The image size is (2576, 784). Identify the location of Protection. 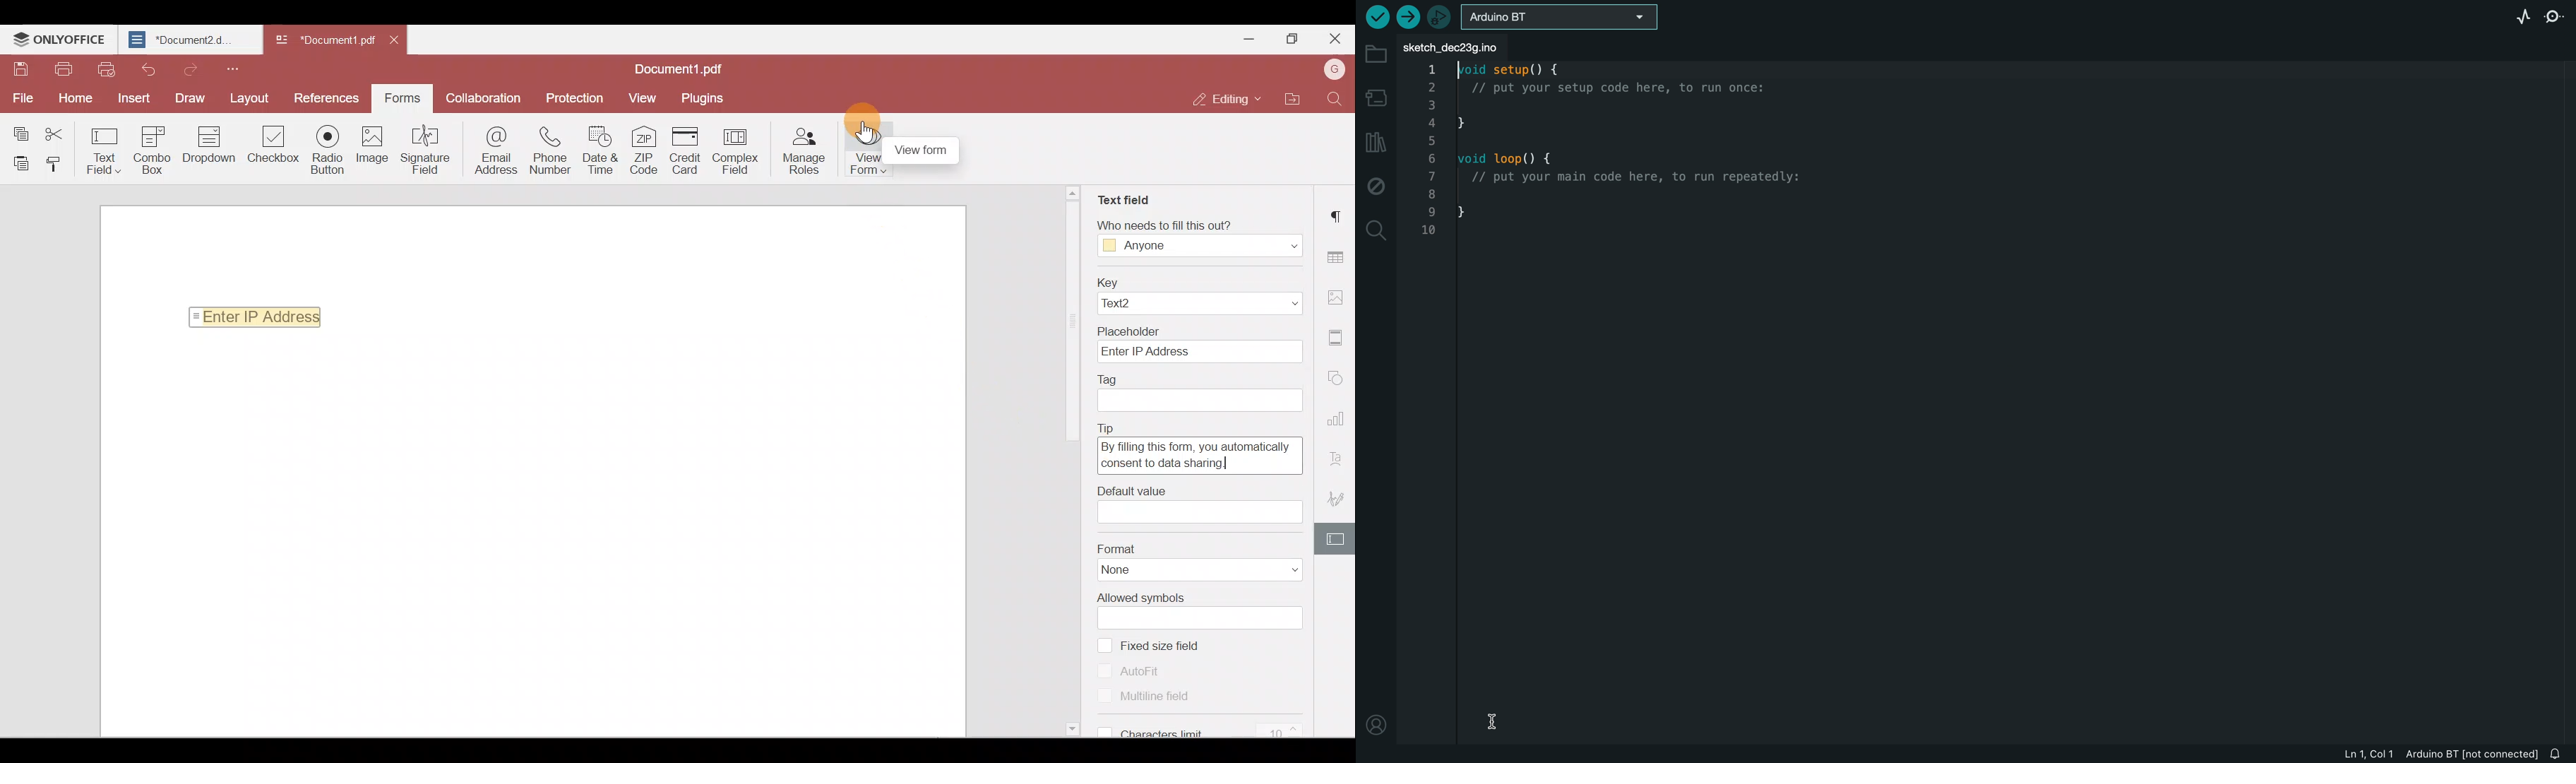
(579, 97).